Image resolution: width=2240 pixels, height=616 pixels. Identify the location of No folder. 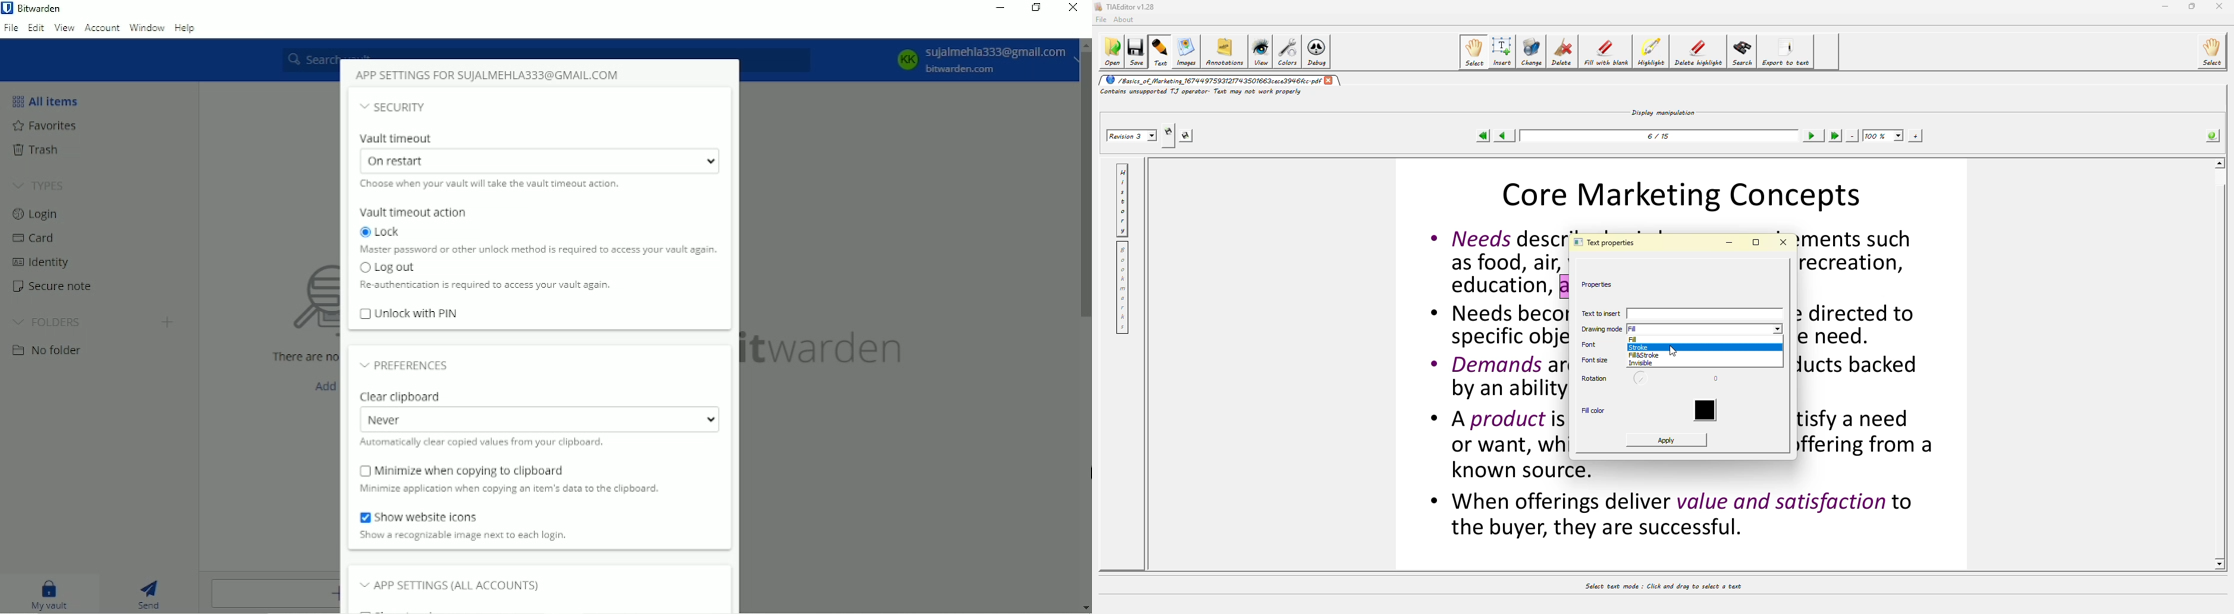
(49, 349).